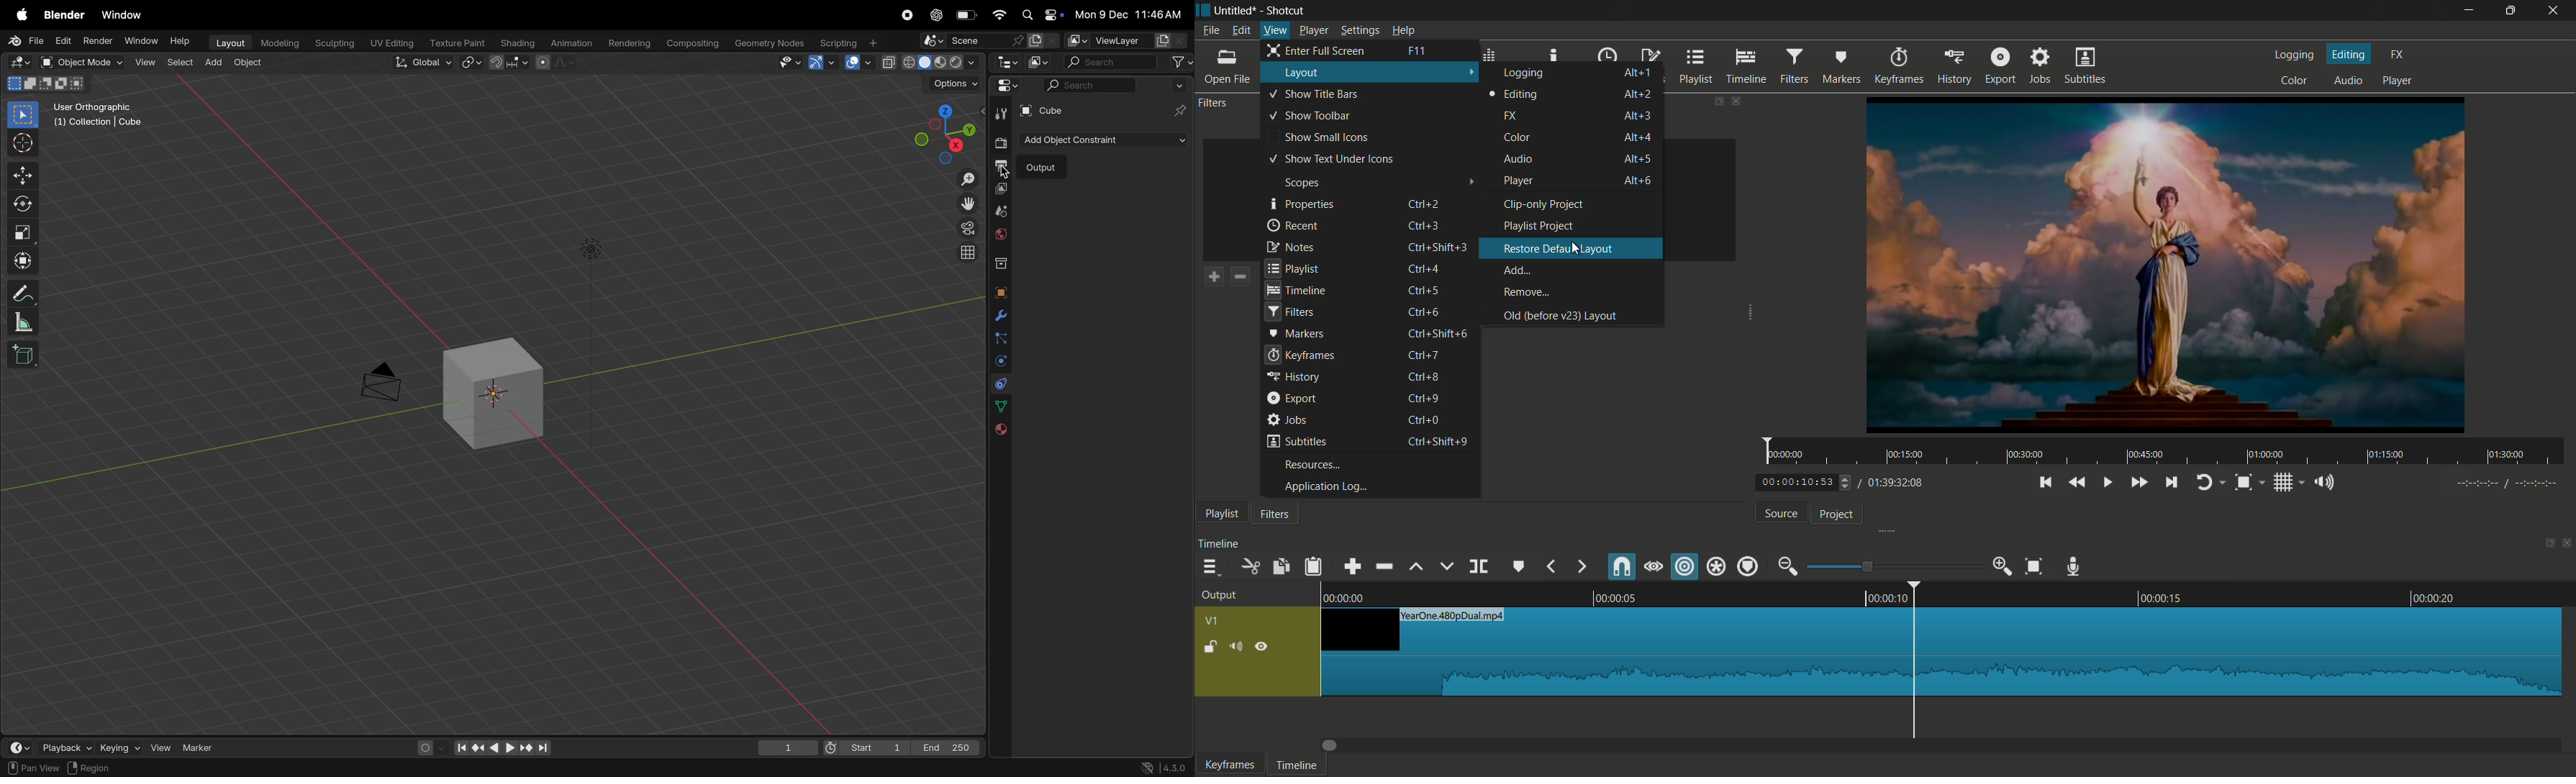  What do you see at coordinates (1043, 14) in the screenshot?
I see `apple widgets` at bounding box center [1043, 14].